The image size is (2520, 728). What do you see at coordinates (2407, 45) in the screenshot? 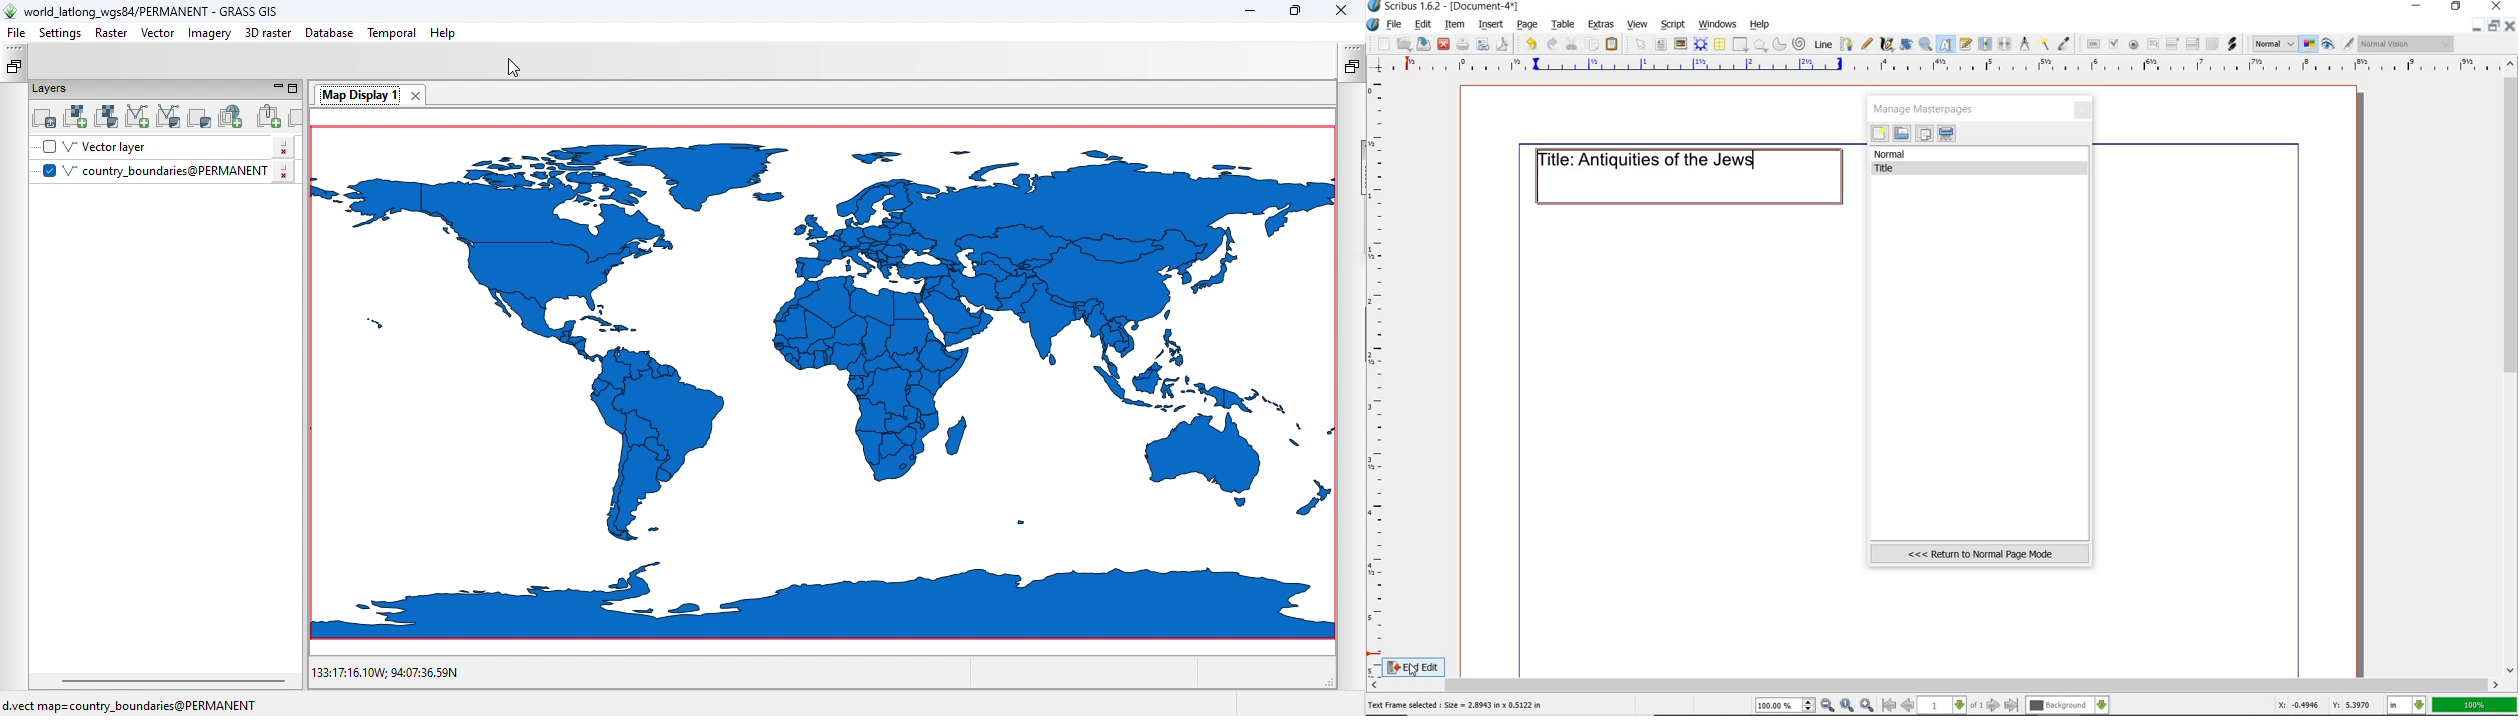
I see `Normal Vision` at bounding box center [2407, 45].